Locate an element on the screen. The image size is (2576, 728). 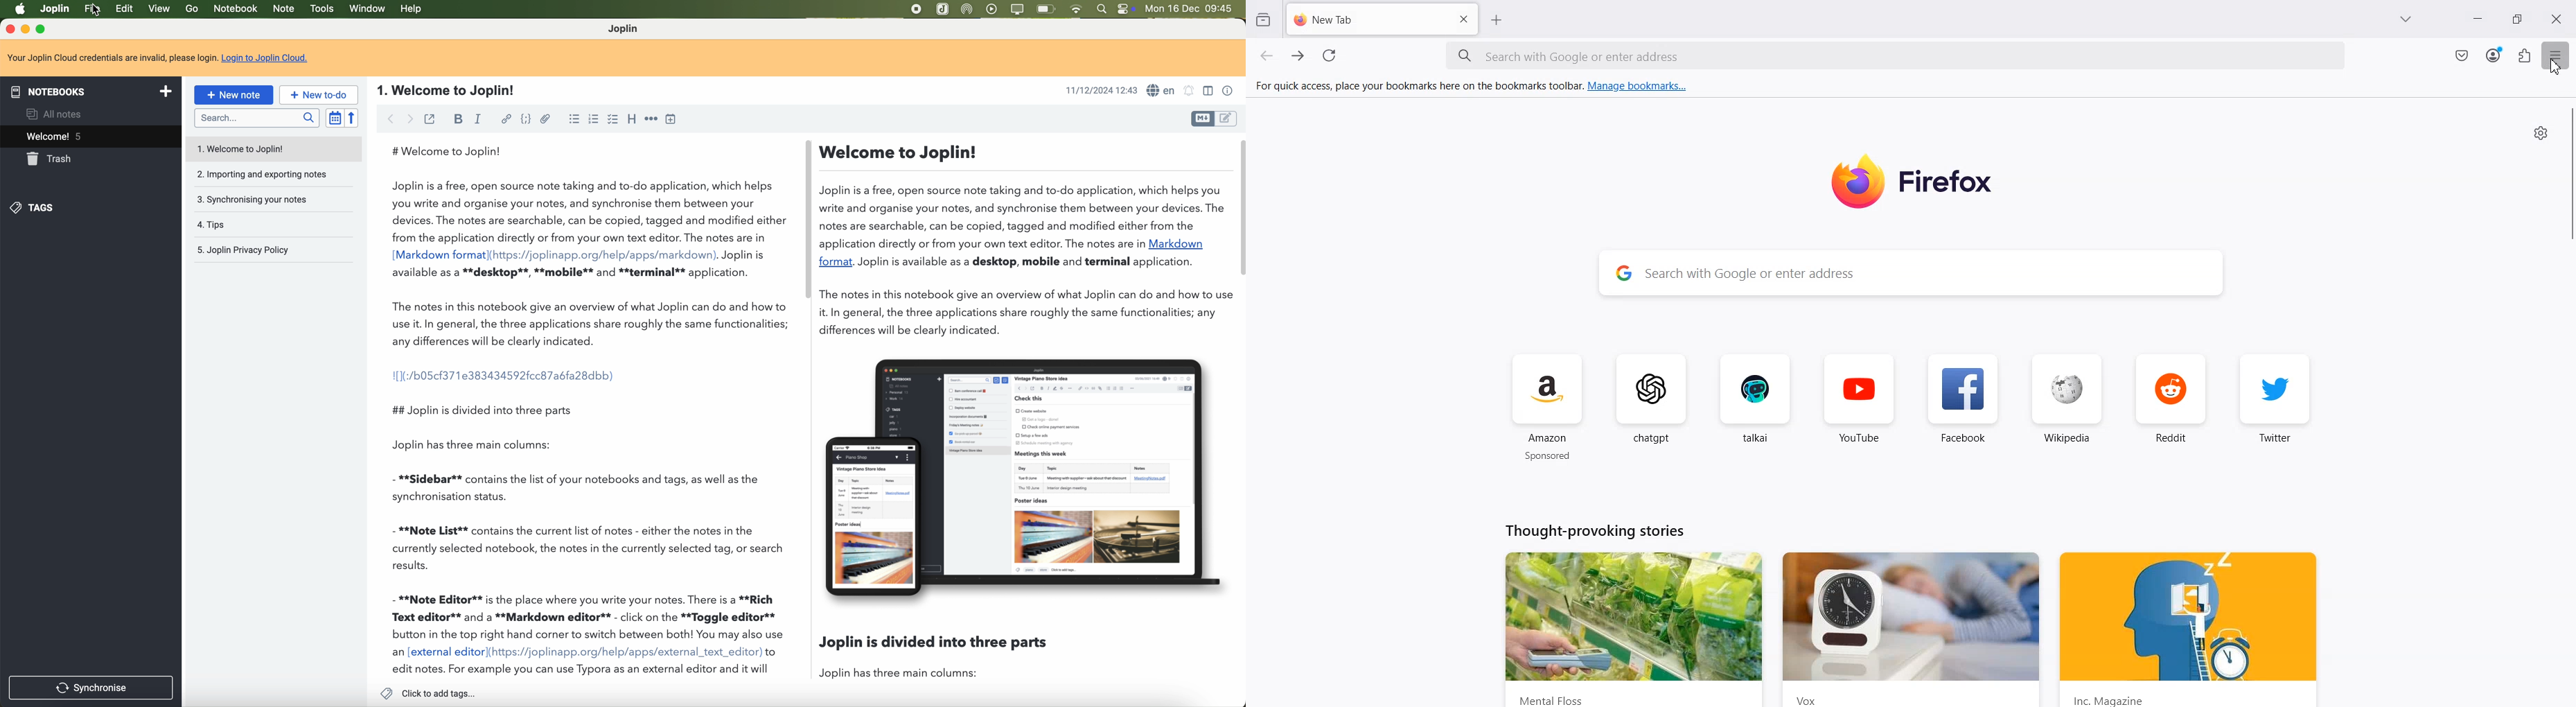
tools is located at coordinates (321, 9).